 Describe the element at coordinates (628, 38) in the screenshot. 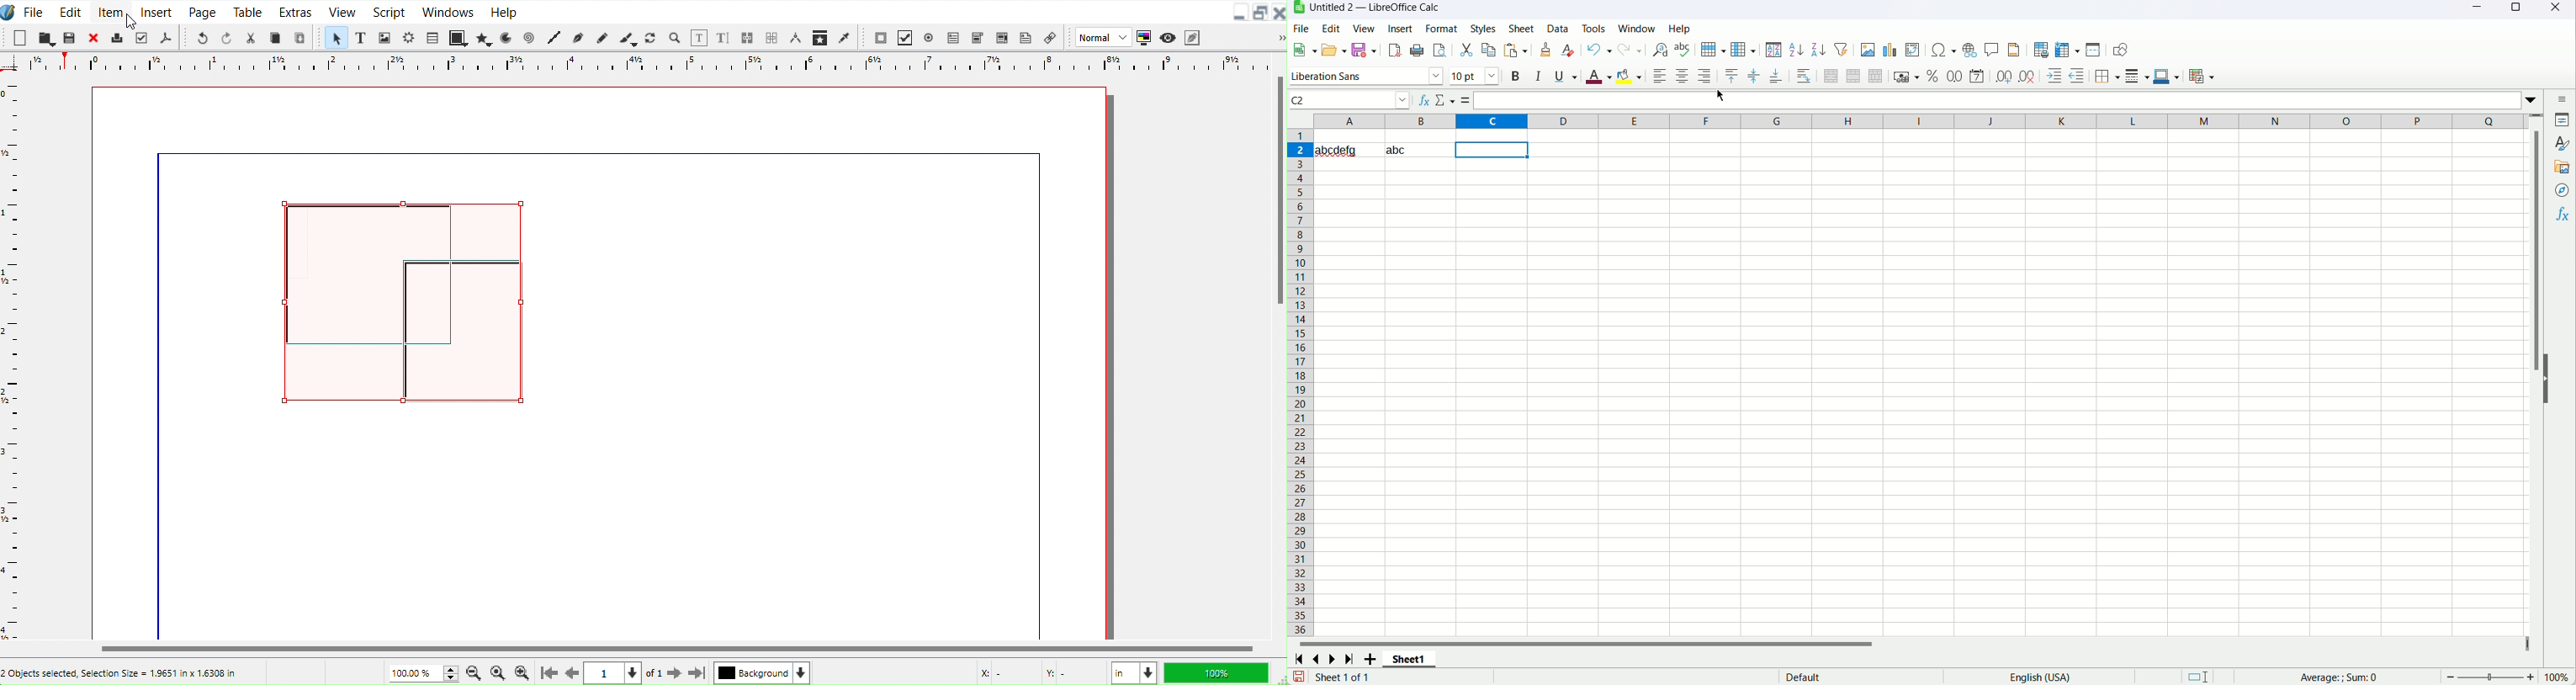

I see `Calligraphic line` at that location.